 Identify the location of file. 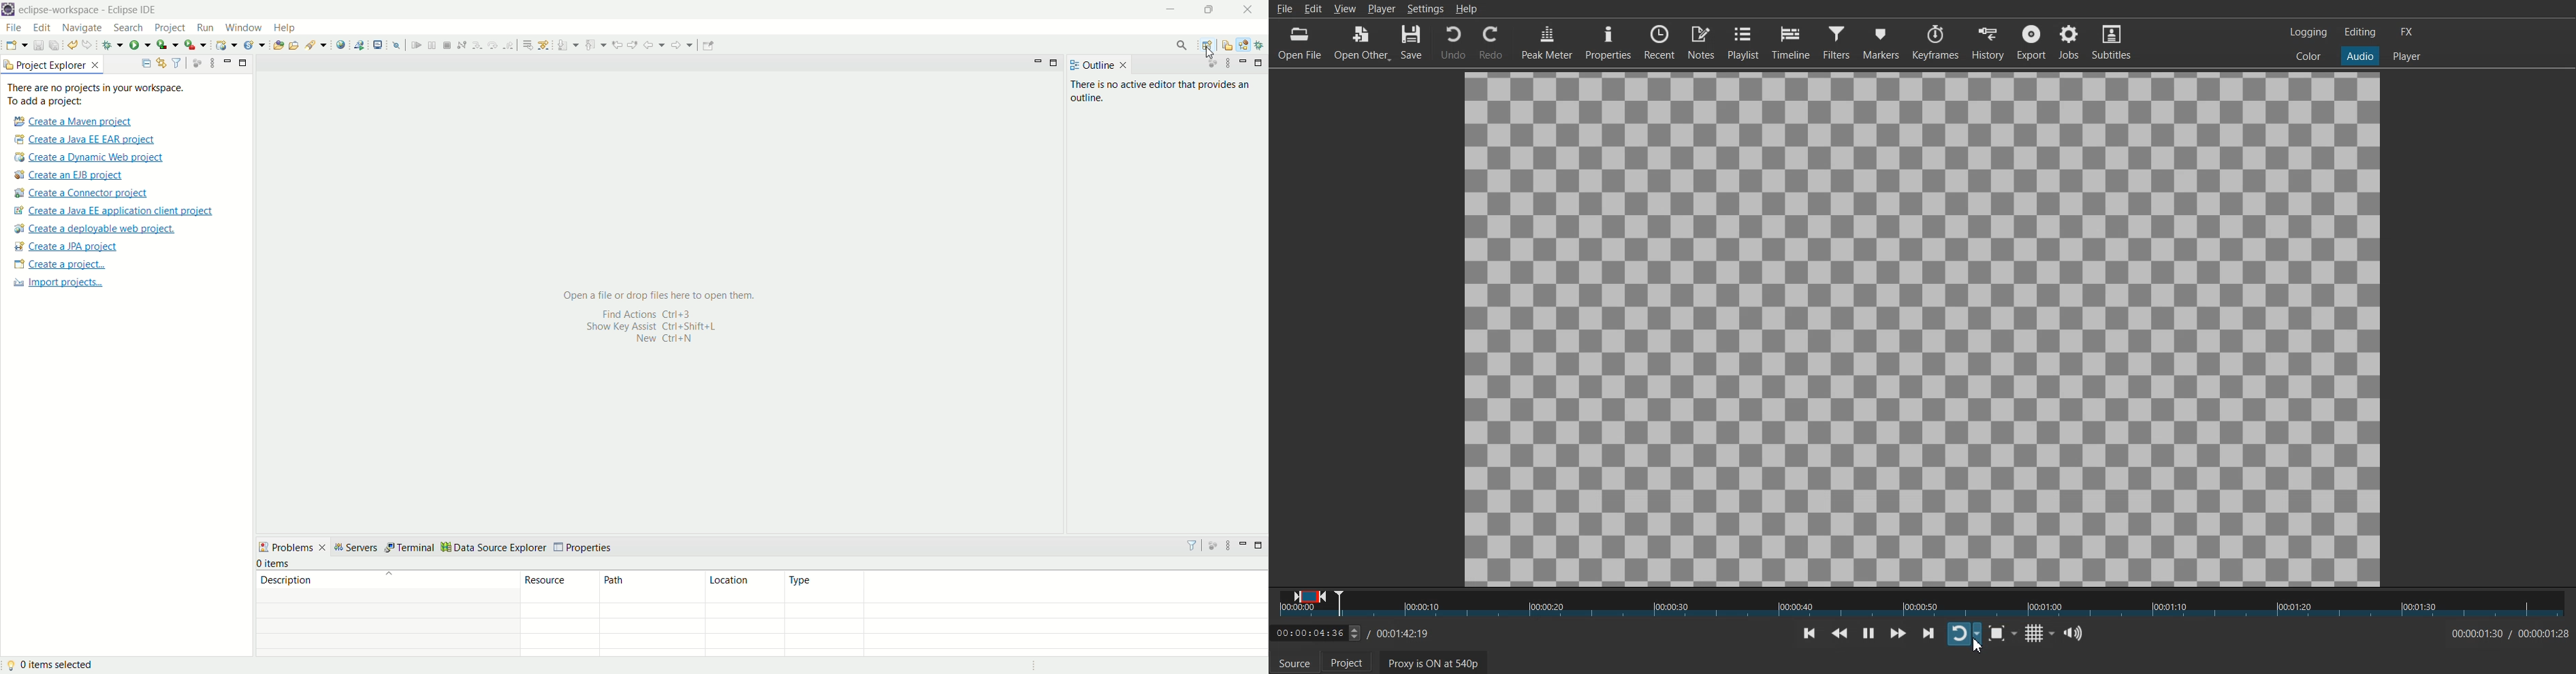
(14, 28).